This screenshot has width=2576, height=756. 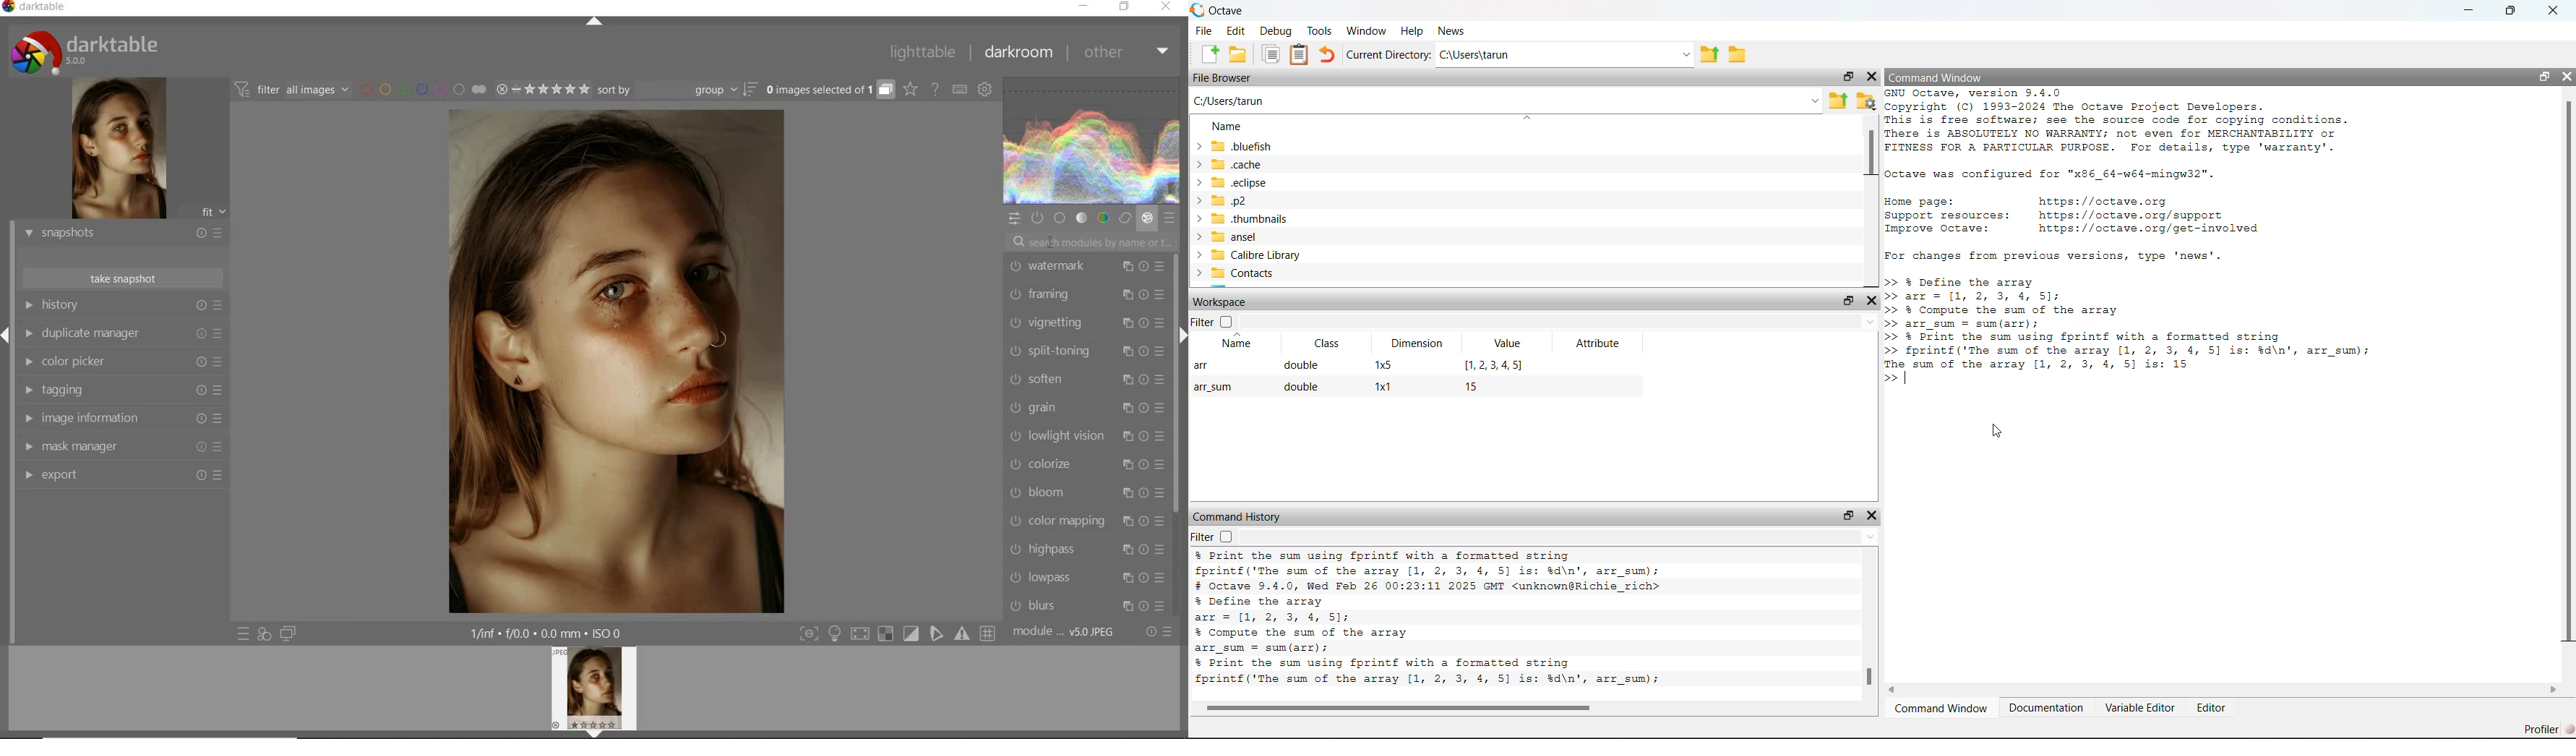 I want to click on watermark, so click(x=1085, y=268).